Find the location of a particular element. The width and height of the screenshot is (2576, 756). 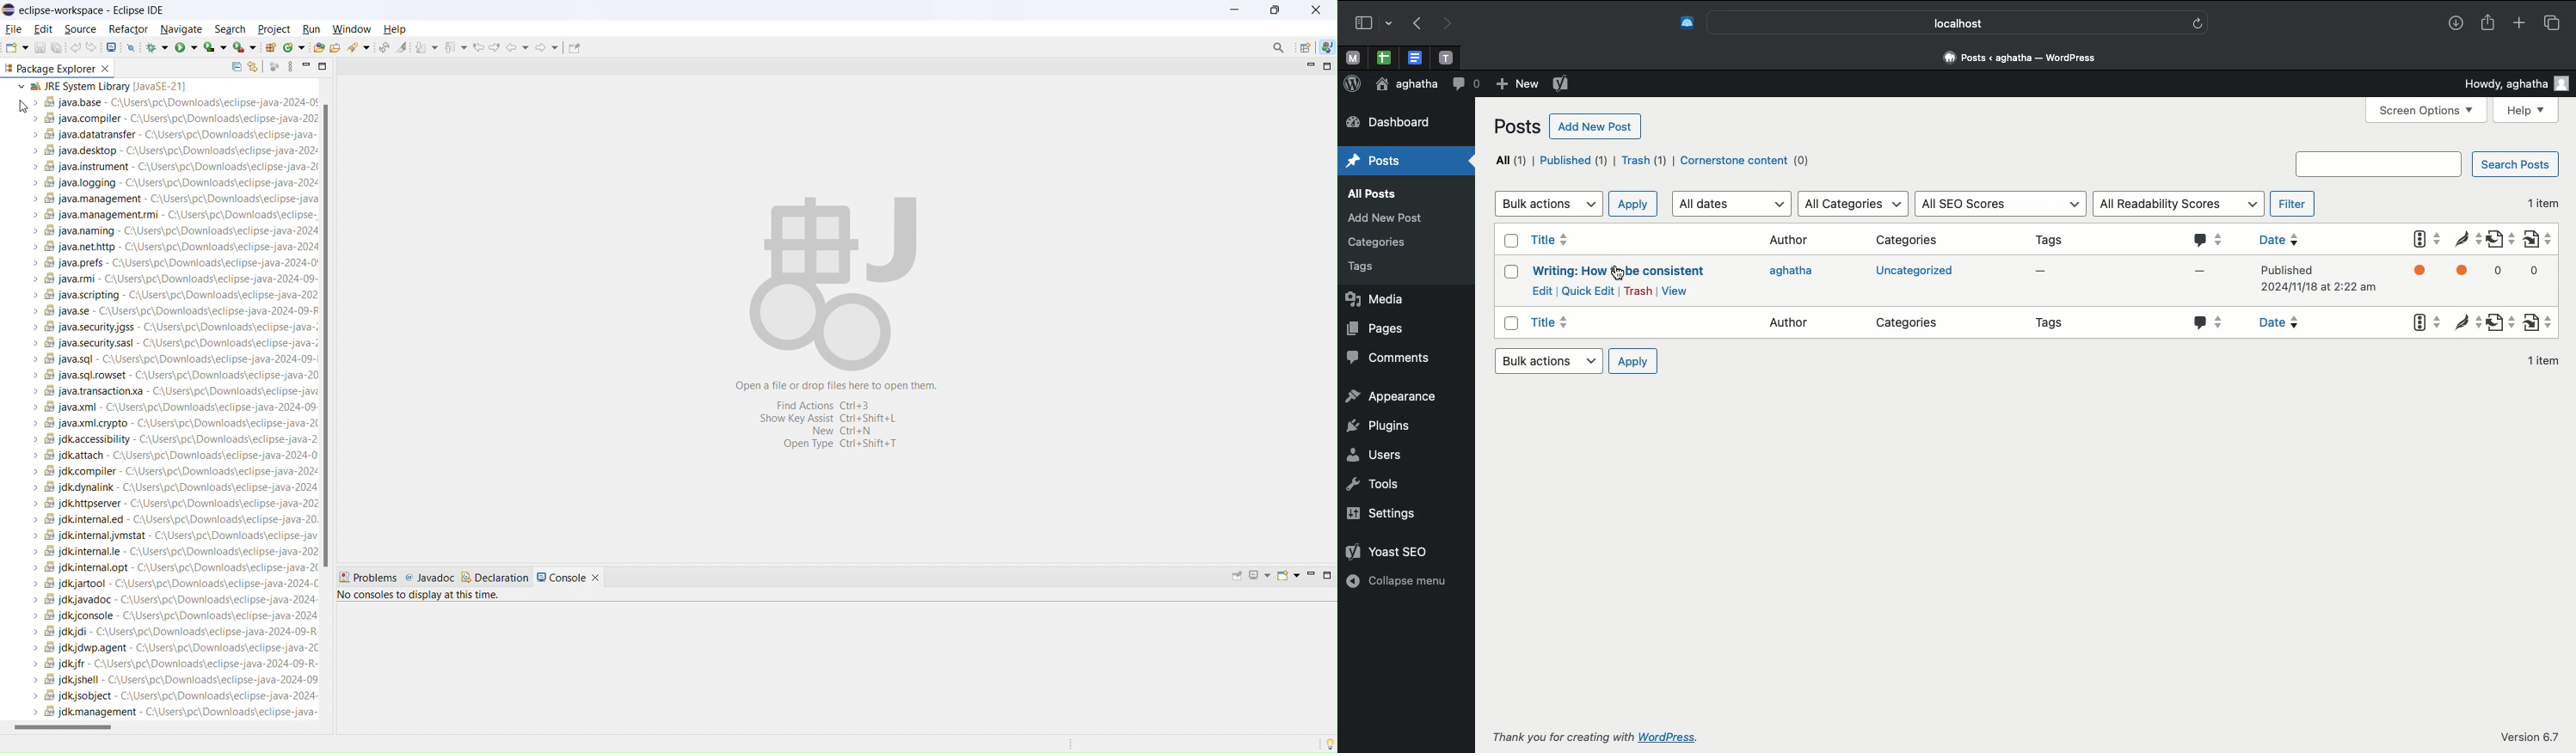

1 item is located at coordinates (2544, 361).